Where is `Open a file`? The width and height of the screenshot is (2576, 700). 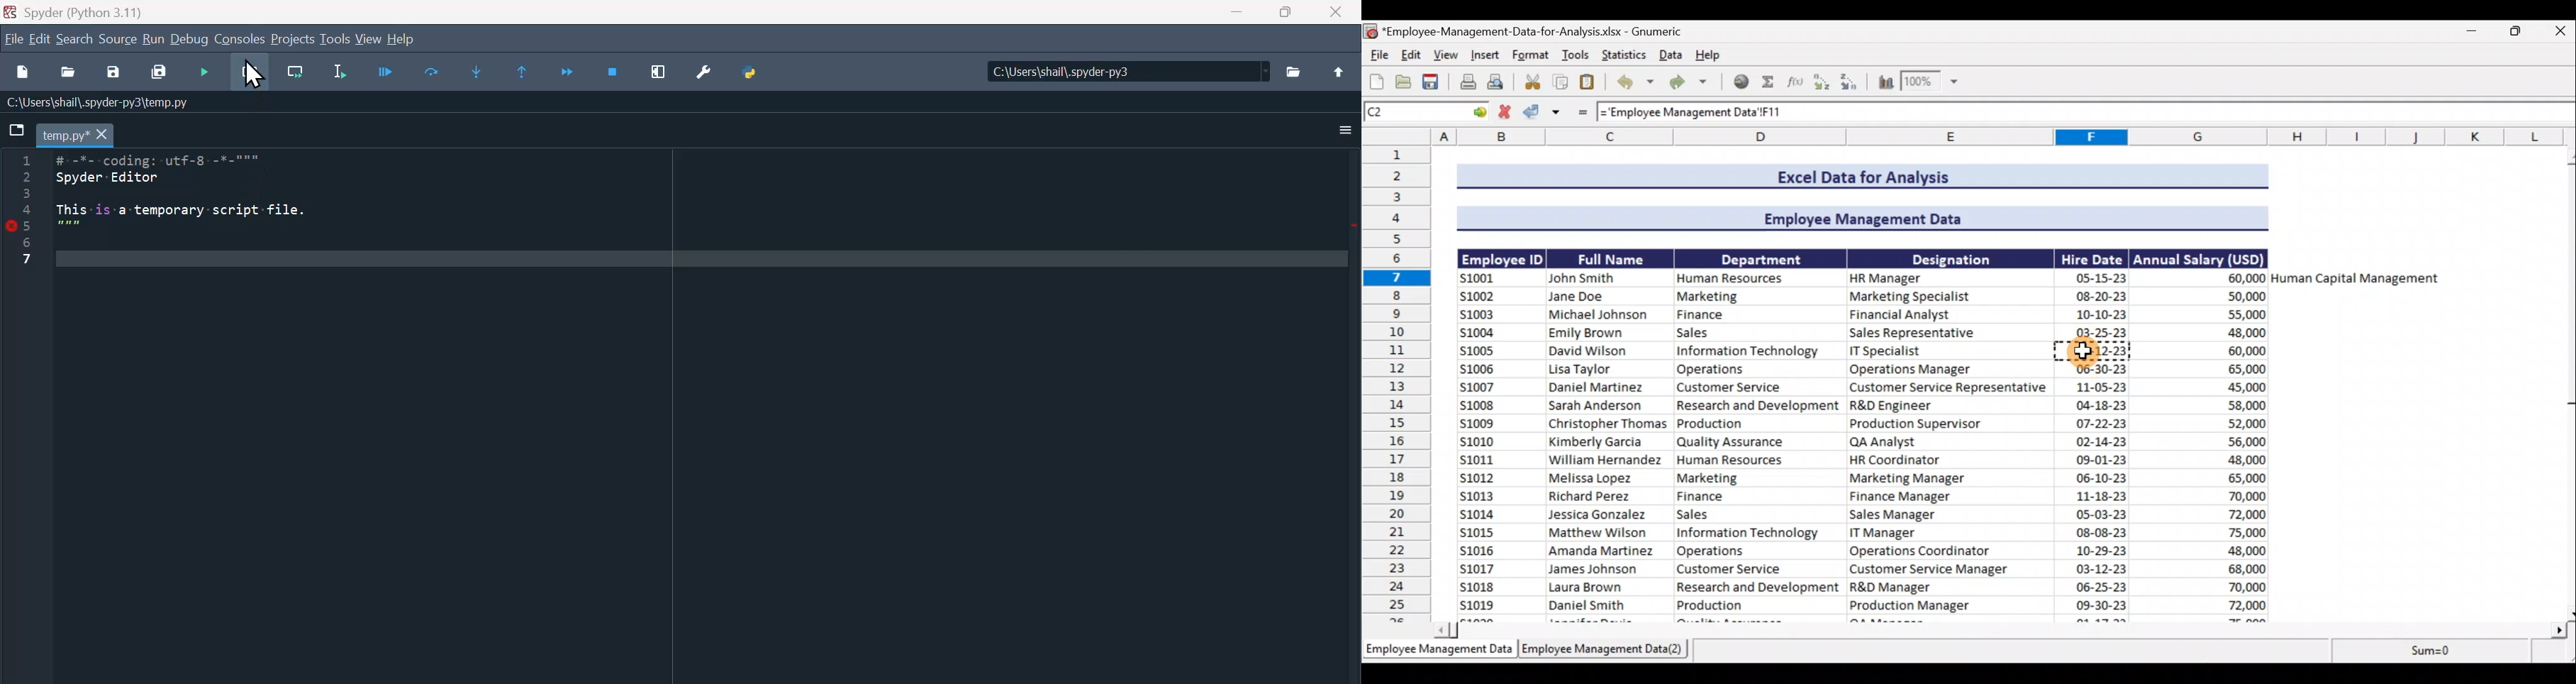 Open a file is located at coordinates (1404, 82).